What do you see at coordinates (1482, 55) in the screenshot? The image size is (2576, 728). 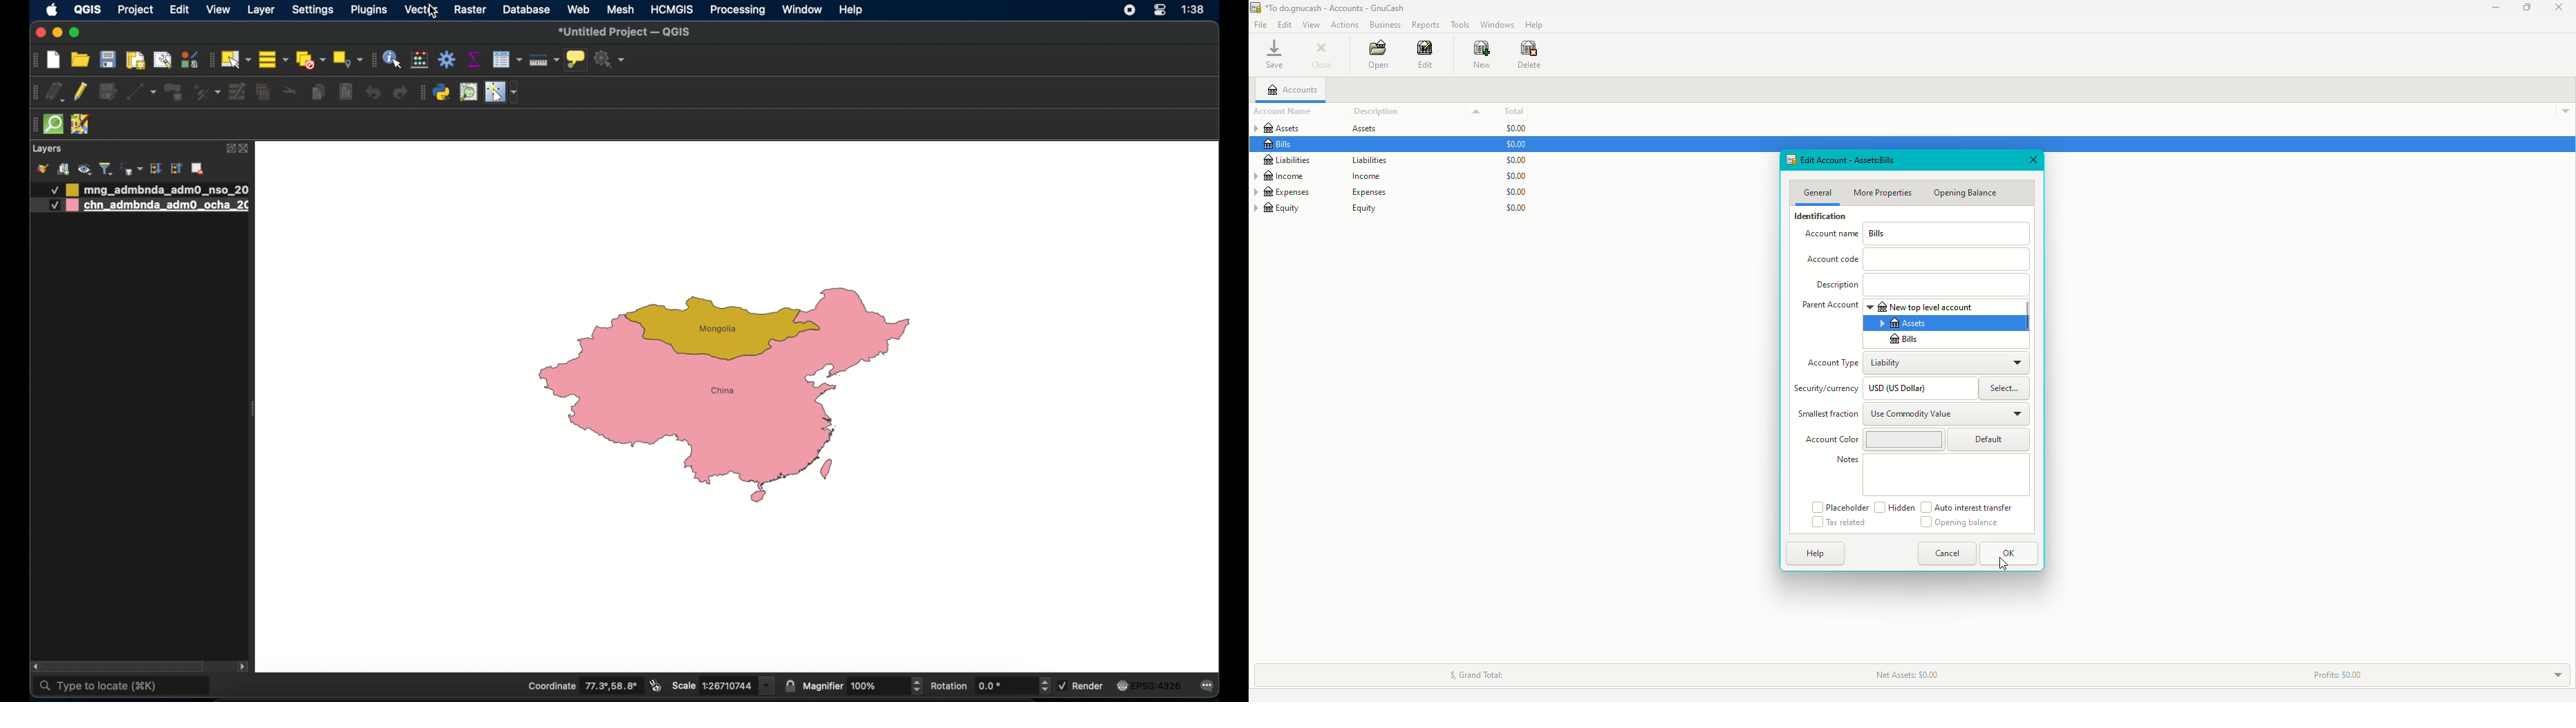 I see `New` at bounding box center [1482, 55].